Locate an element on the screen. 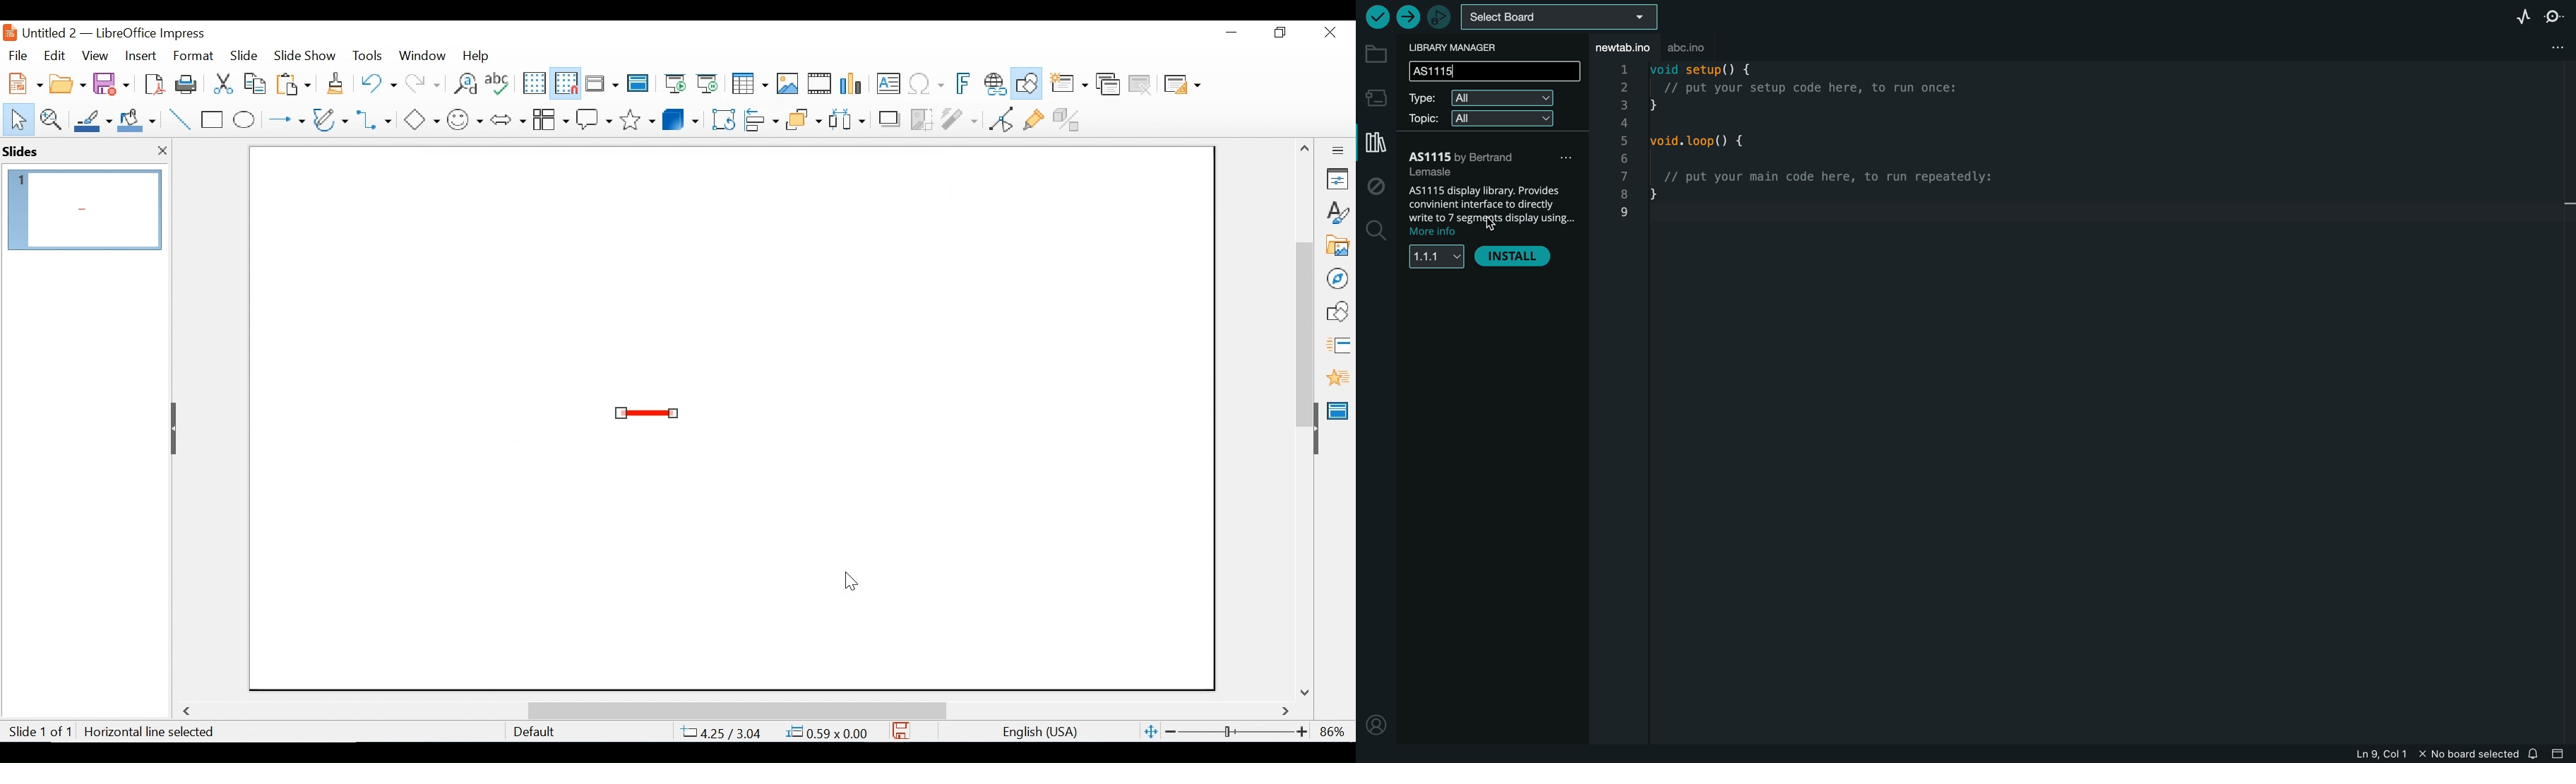  Scroll down is located at coordinates (1307, 692).